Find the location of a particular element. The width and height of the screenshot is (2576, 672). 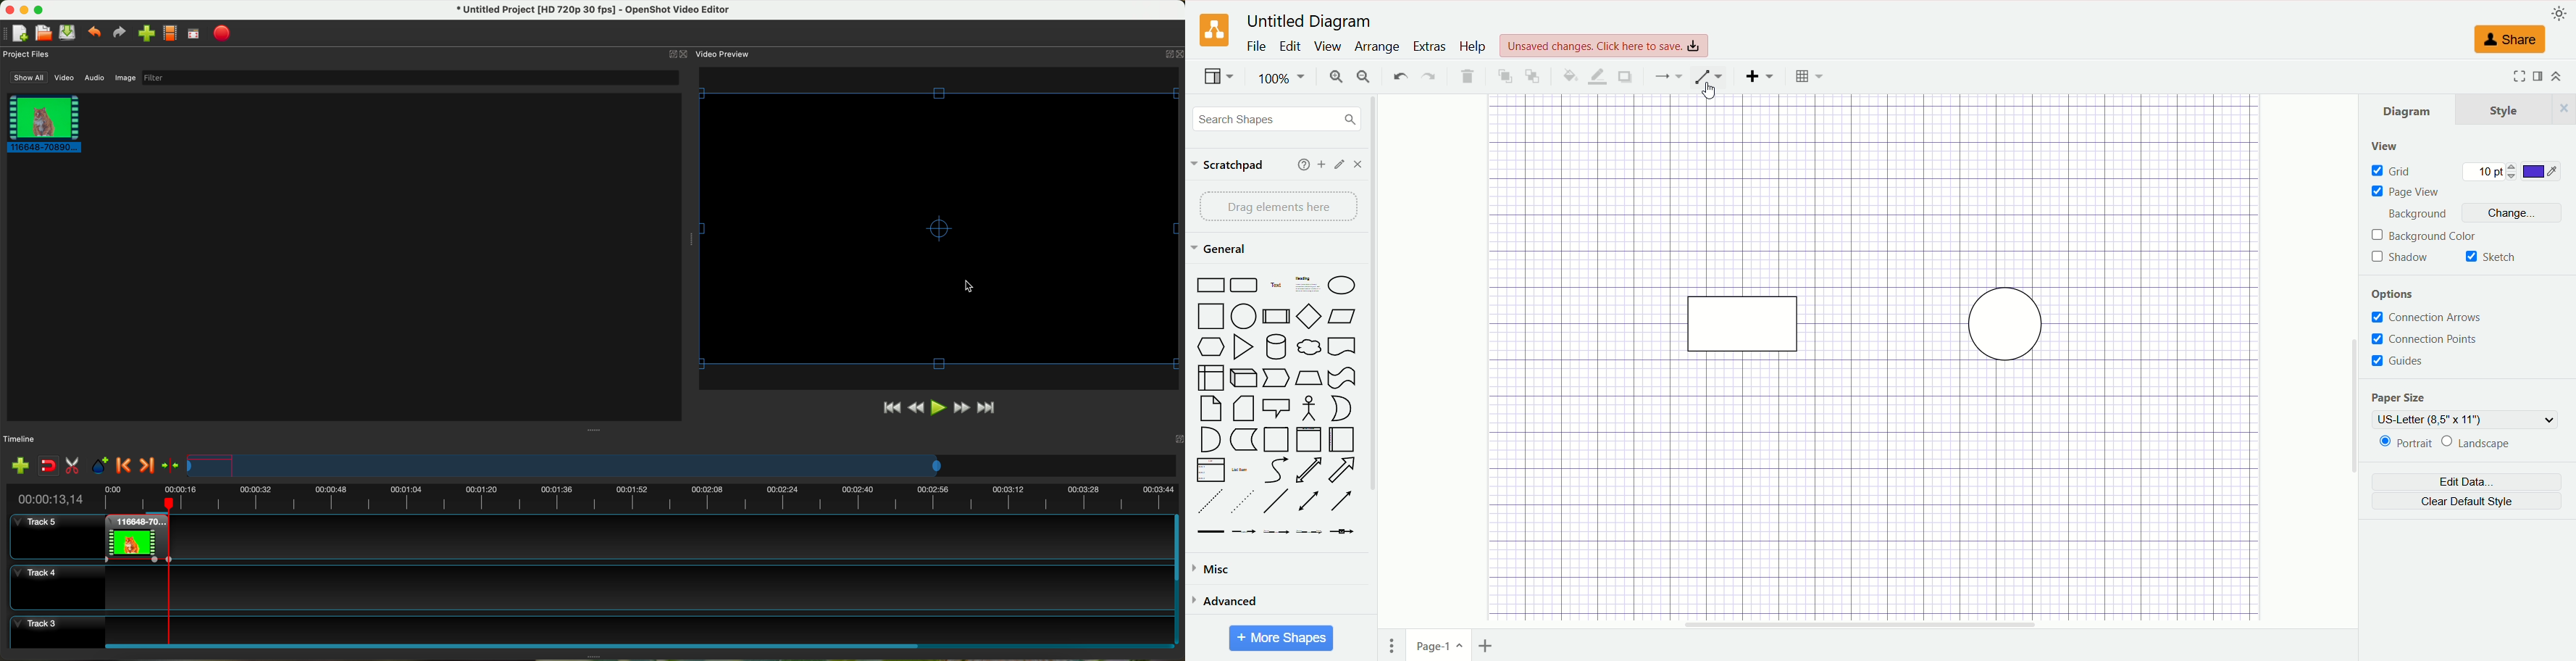

Connector with 2 Labels is located at coordinates (1277, 535).